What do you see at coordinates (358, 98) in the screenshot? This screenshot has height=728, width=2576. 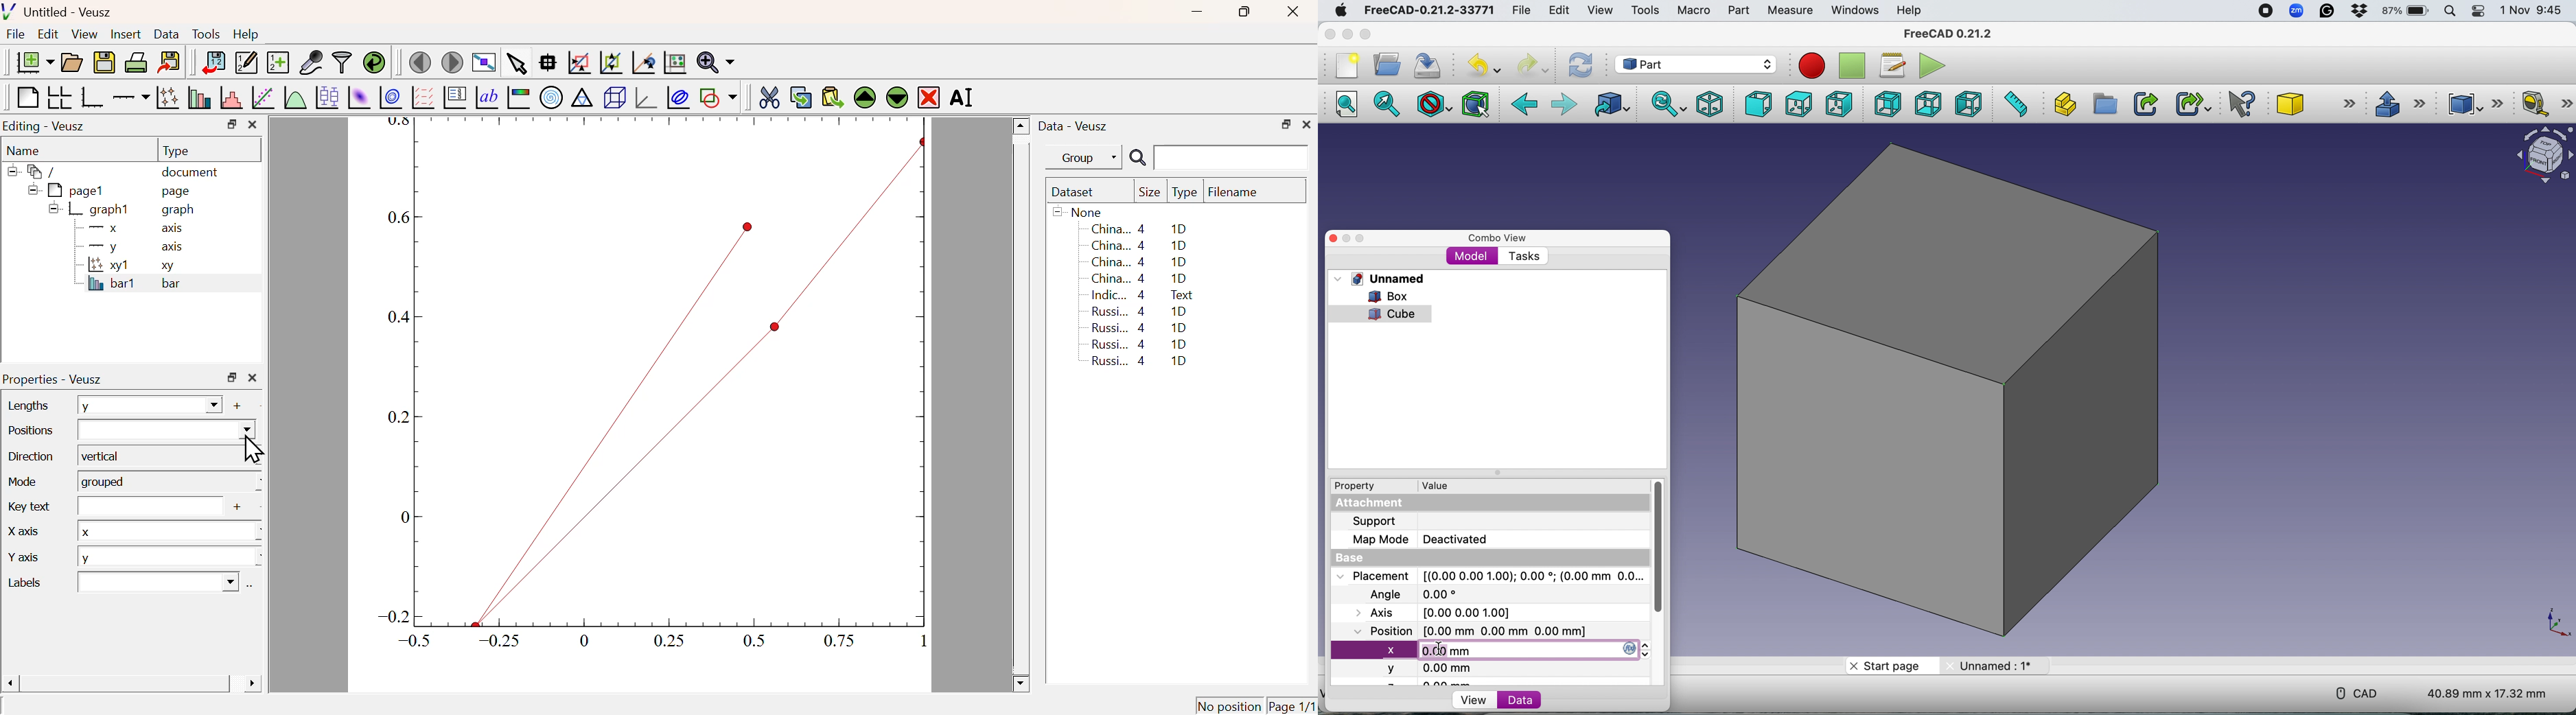 I see `Plot 2D set as image` at bounding box center [358, 98].